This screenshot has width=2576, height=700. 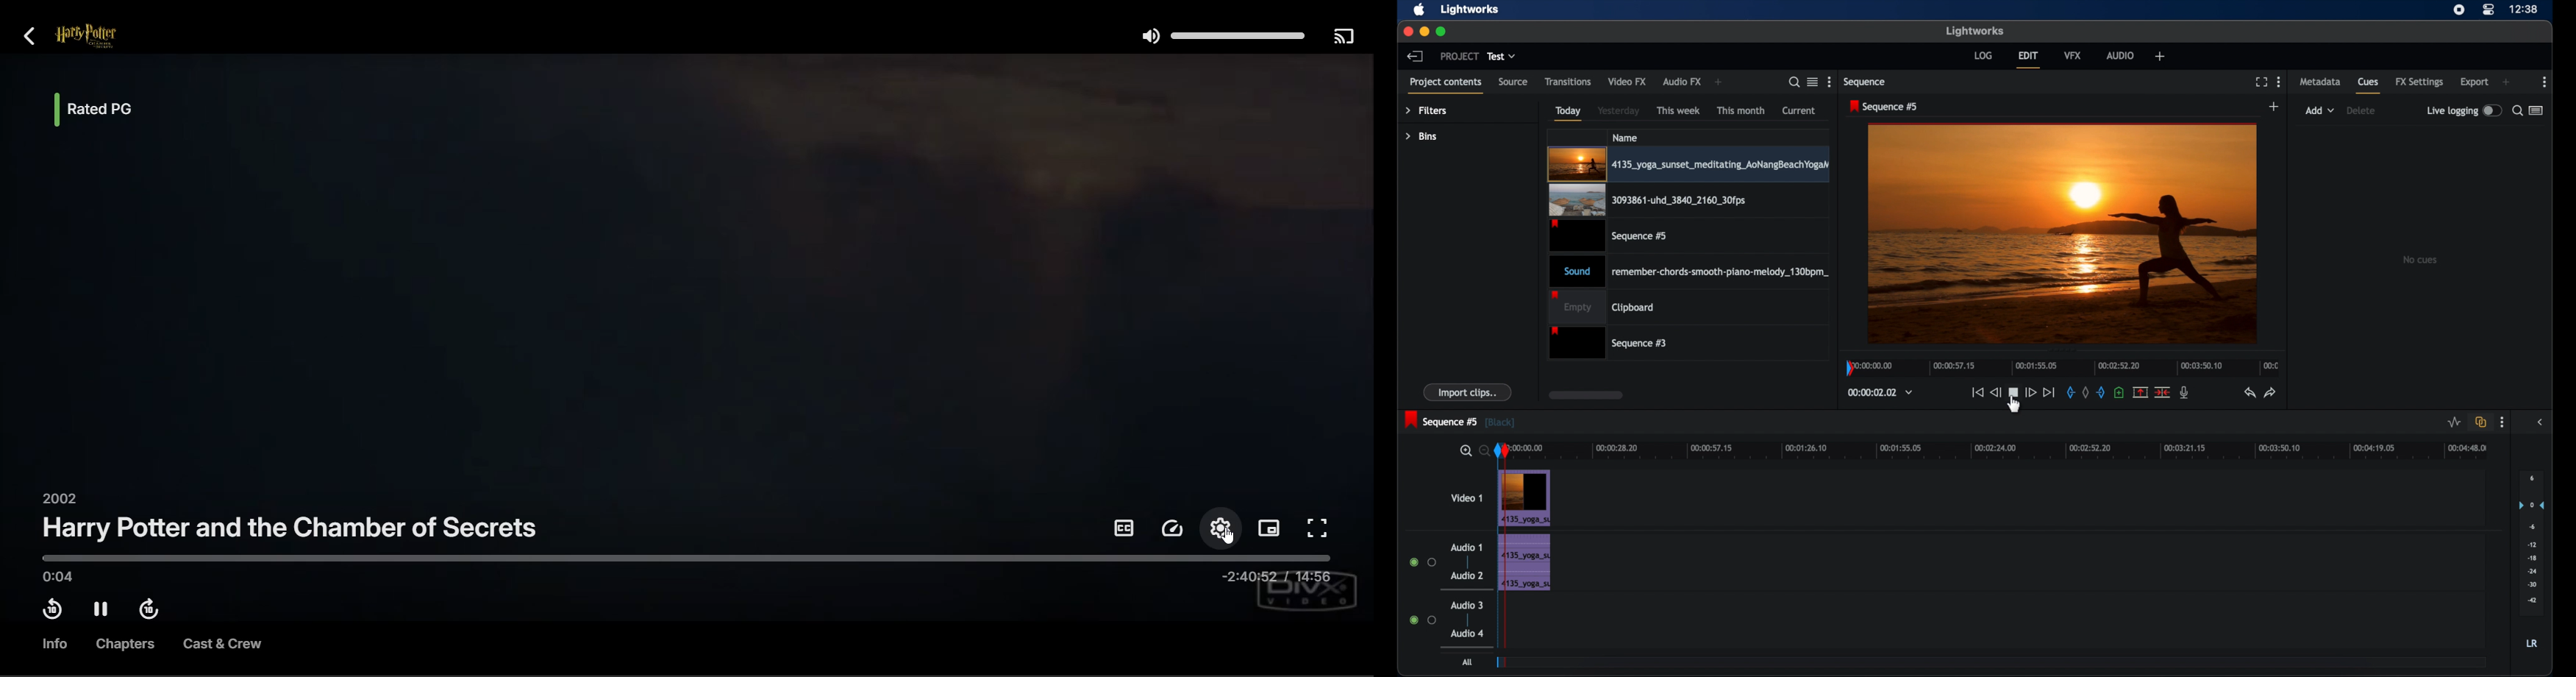 I want to click on metadata, so click(x=2321, y=82).